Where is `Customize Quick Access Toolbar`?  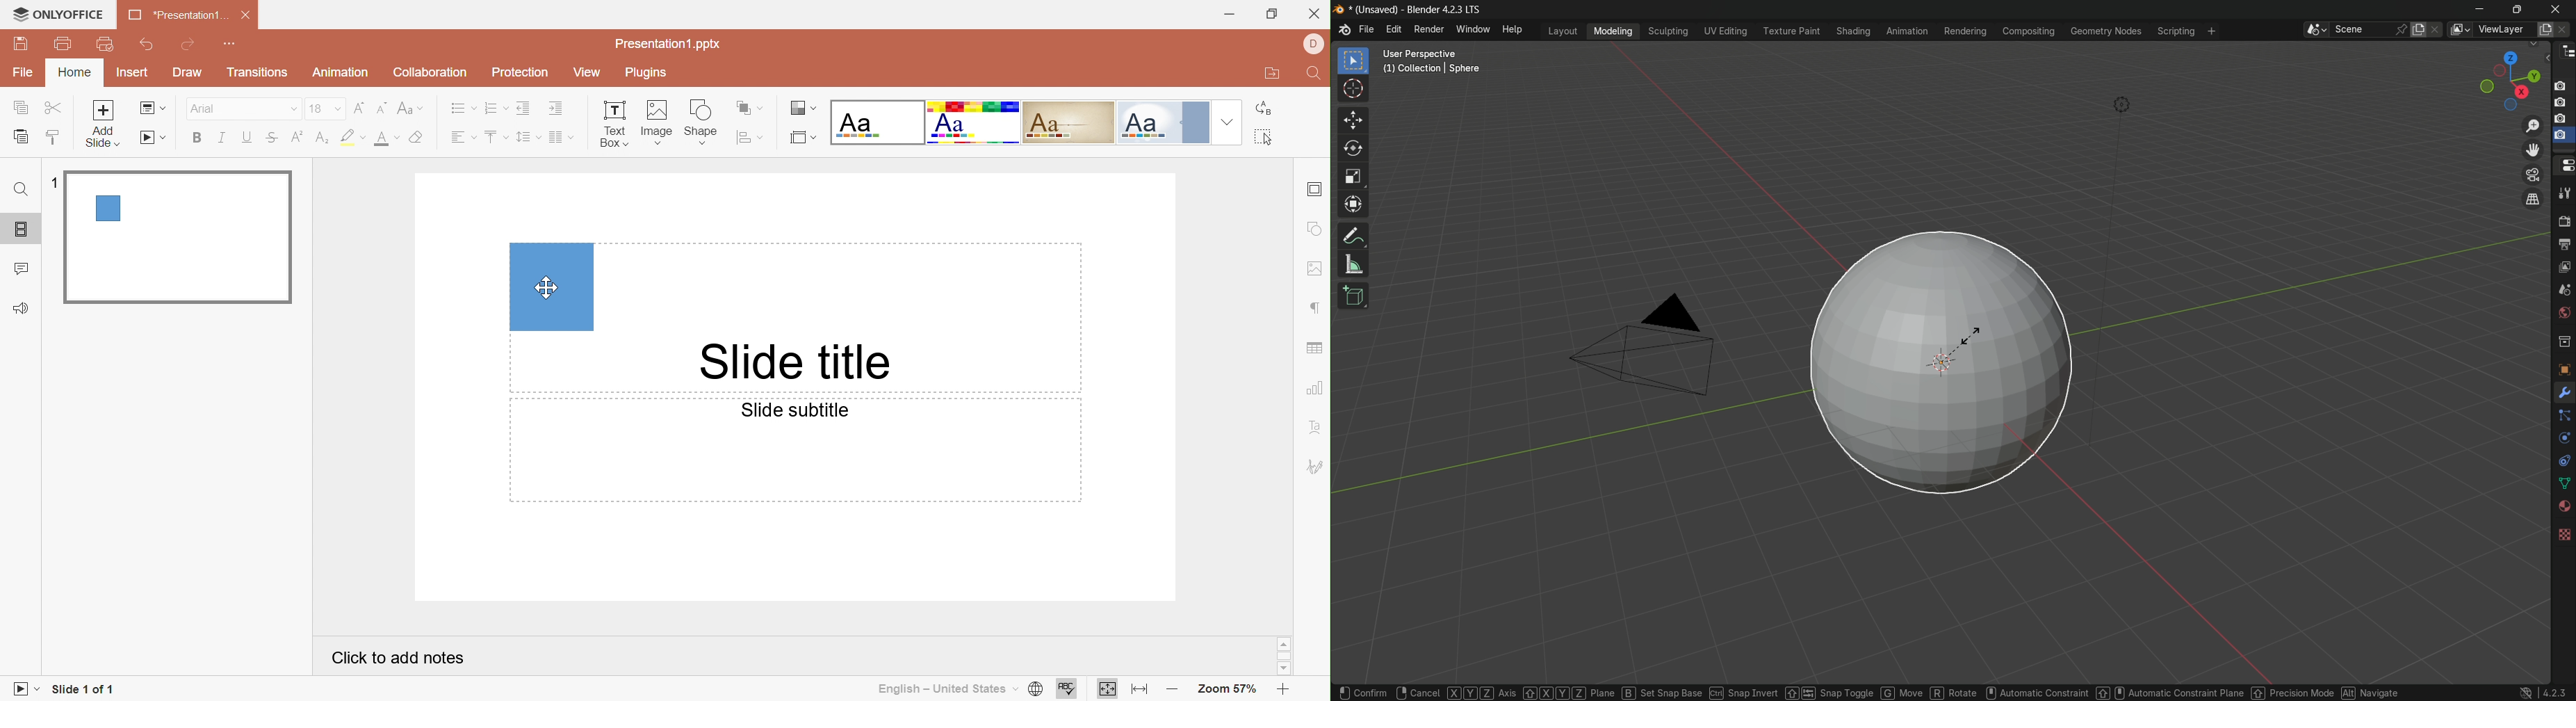
Customize Quick Access Toolbar is located at coordinates (227, 44).